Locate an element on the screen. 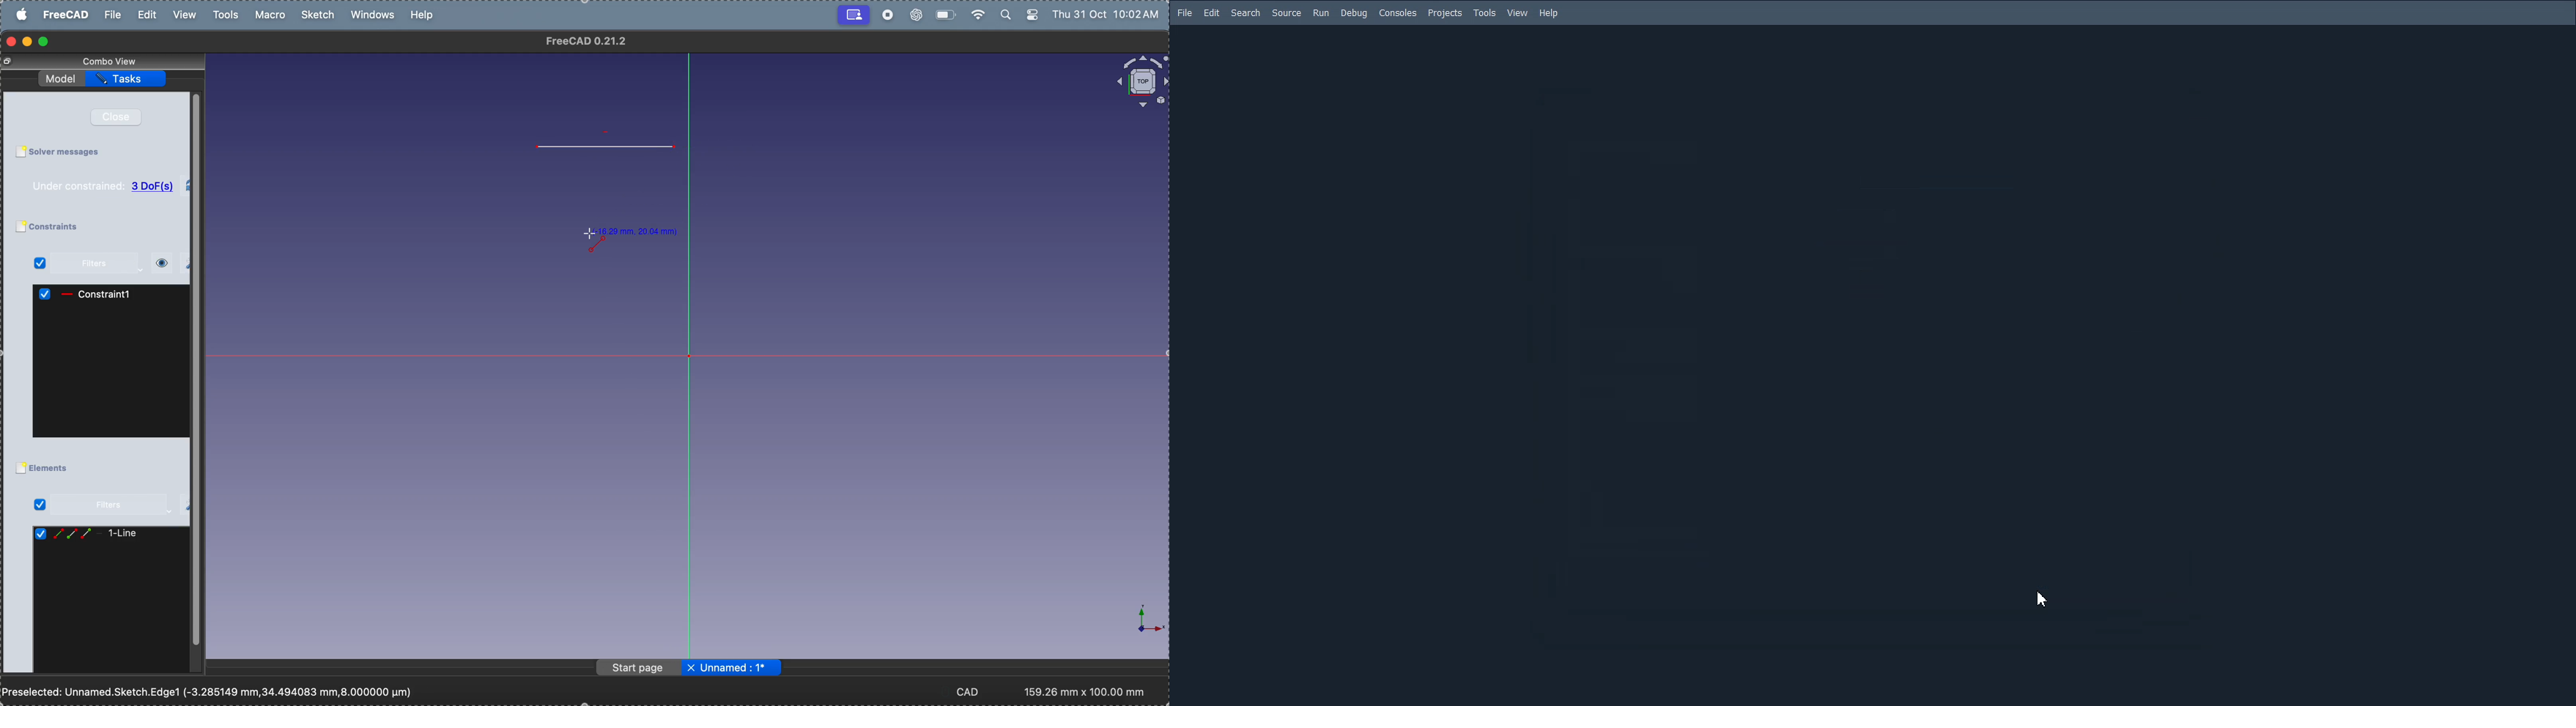 The width and height of the screenshot is (2576, 728). Checkbox is located at coordinates (19, 227).